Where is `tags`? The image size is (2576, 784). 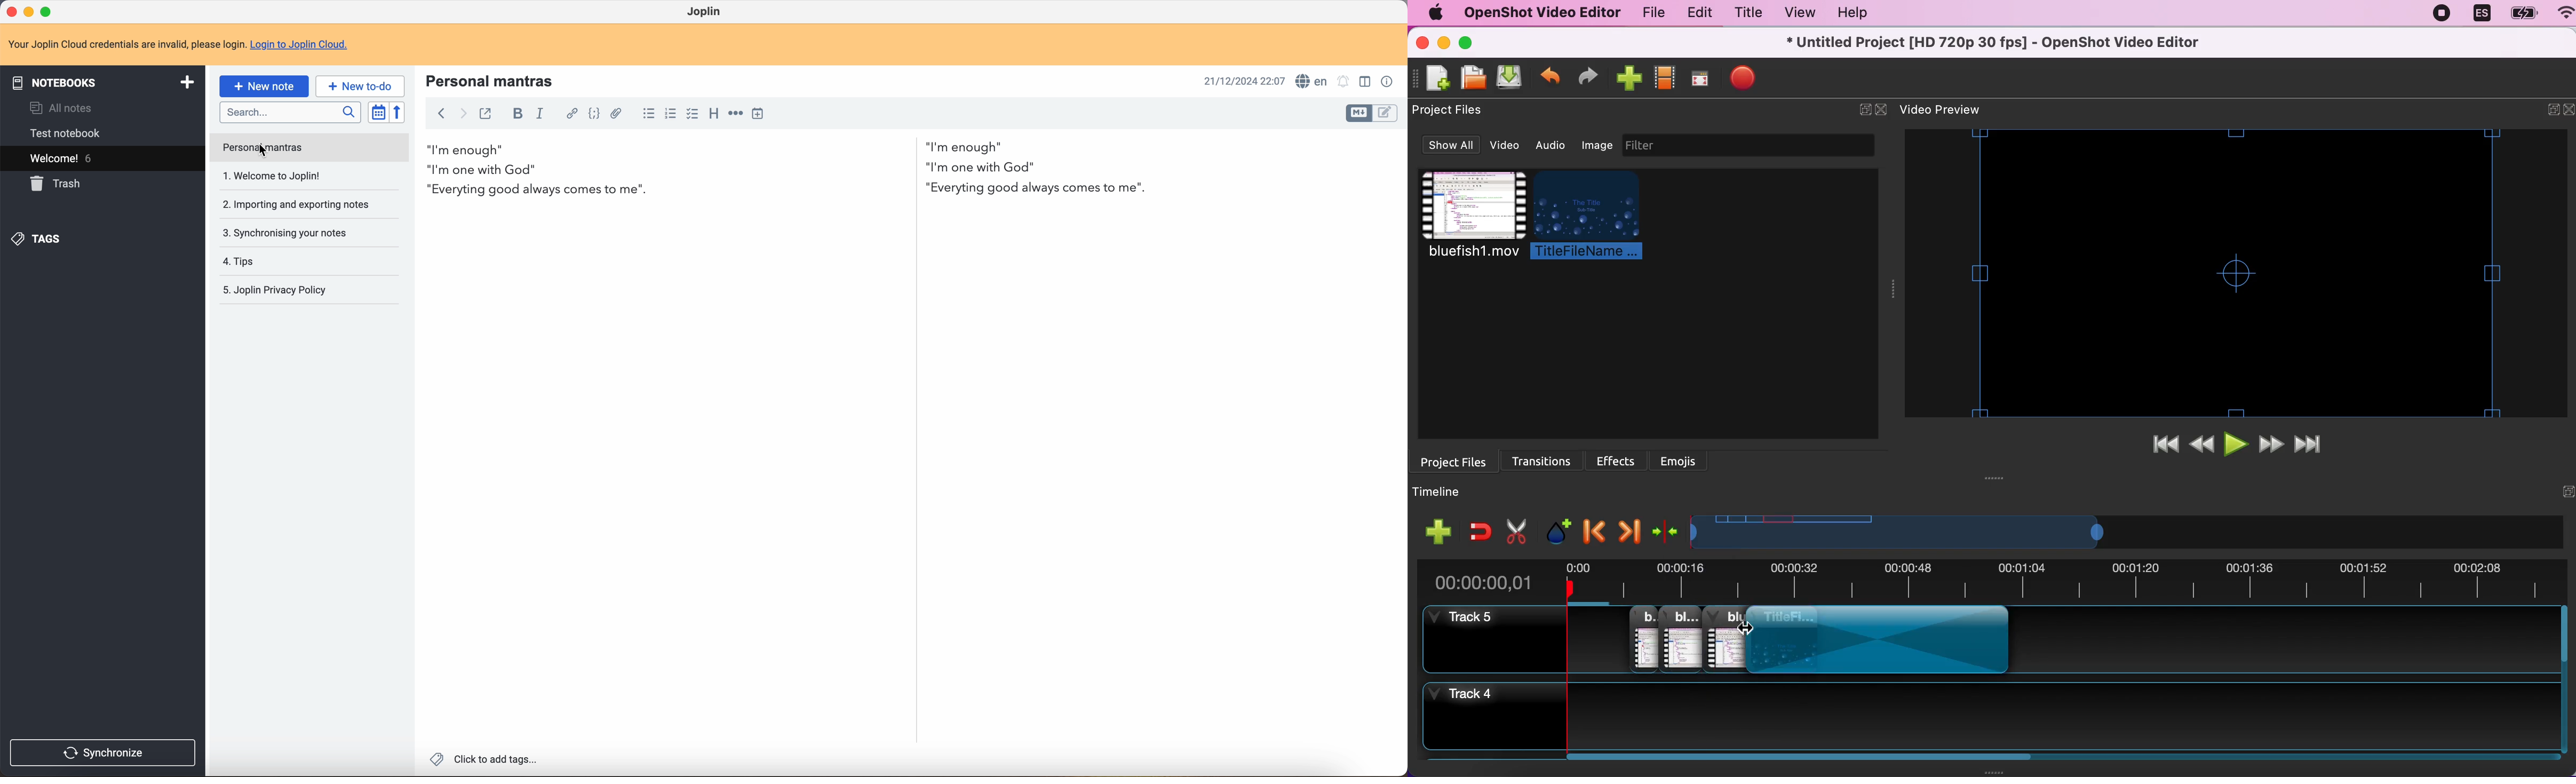 tags is located at coordinates (41, 241).